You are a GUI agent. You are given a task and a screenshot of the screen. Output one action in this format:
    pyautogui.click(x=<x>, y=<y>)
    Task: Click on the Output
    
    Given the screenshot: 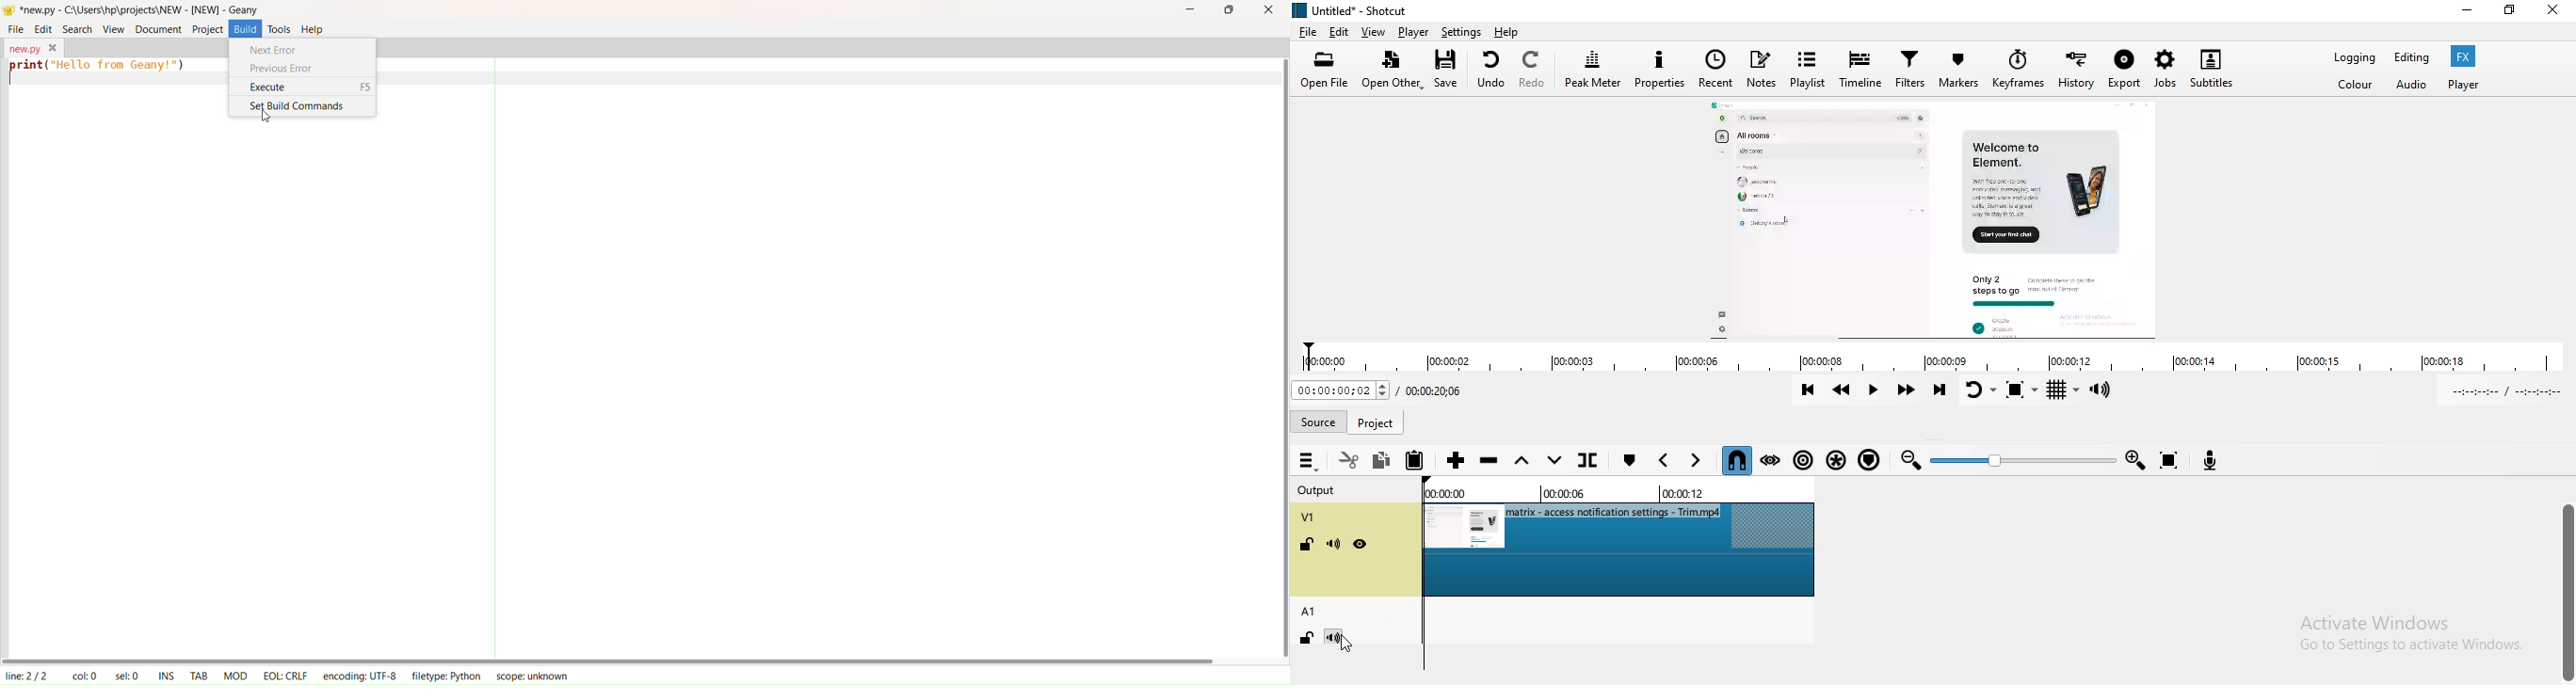 What is the action you would take?
    pyautogui.click(x=1316, y=492)
    